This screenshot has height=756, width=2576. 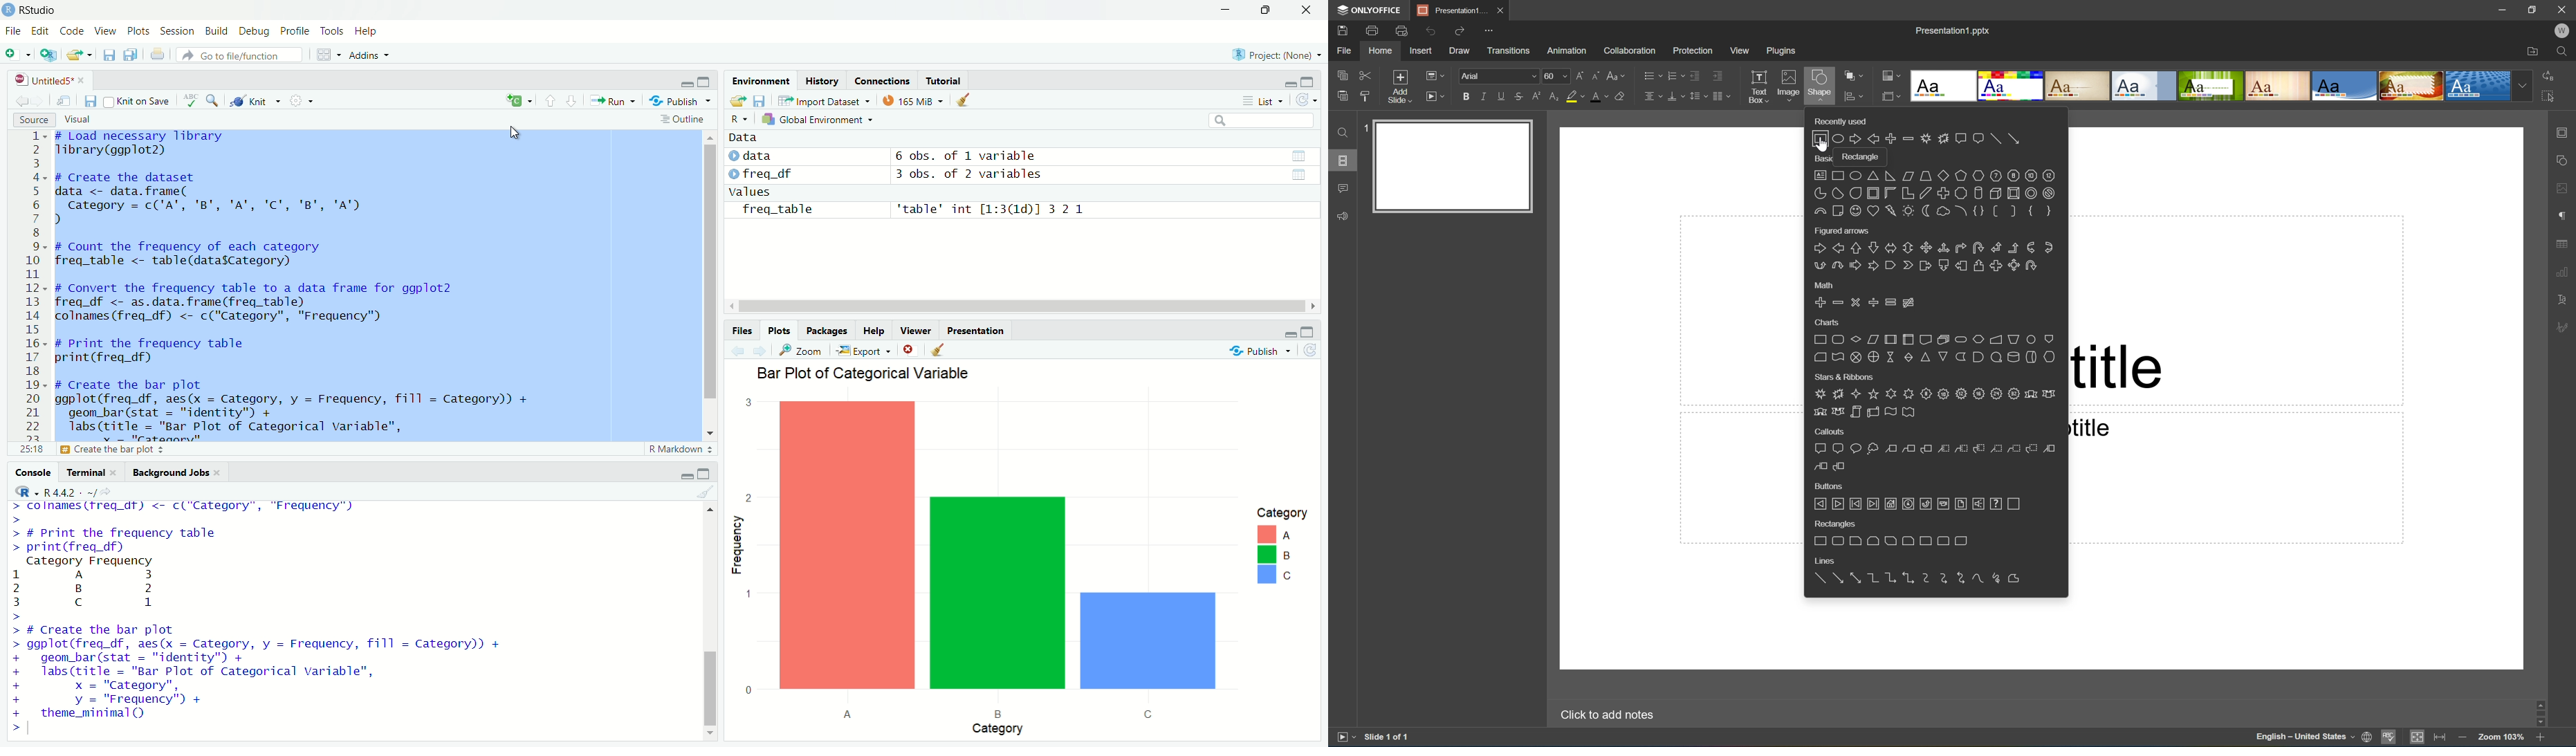 I want to click on Create the bar plot, so click(x=149, y=450).